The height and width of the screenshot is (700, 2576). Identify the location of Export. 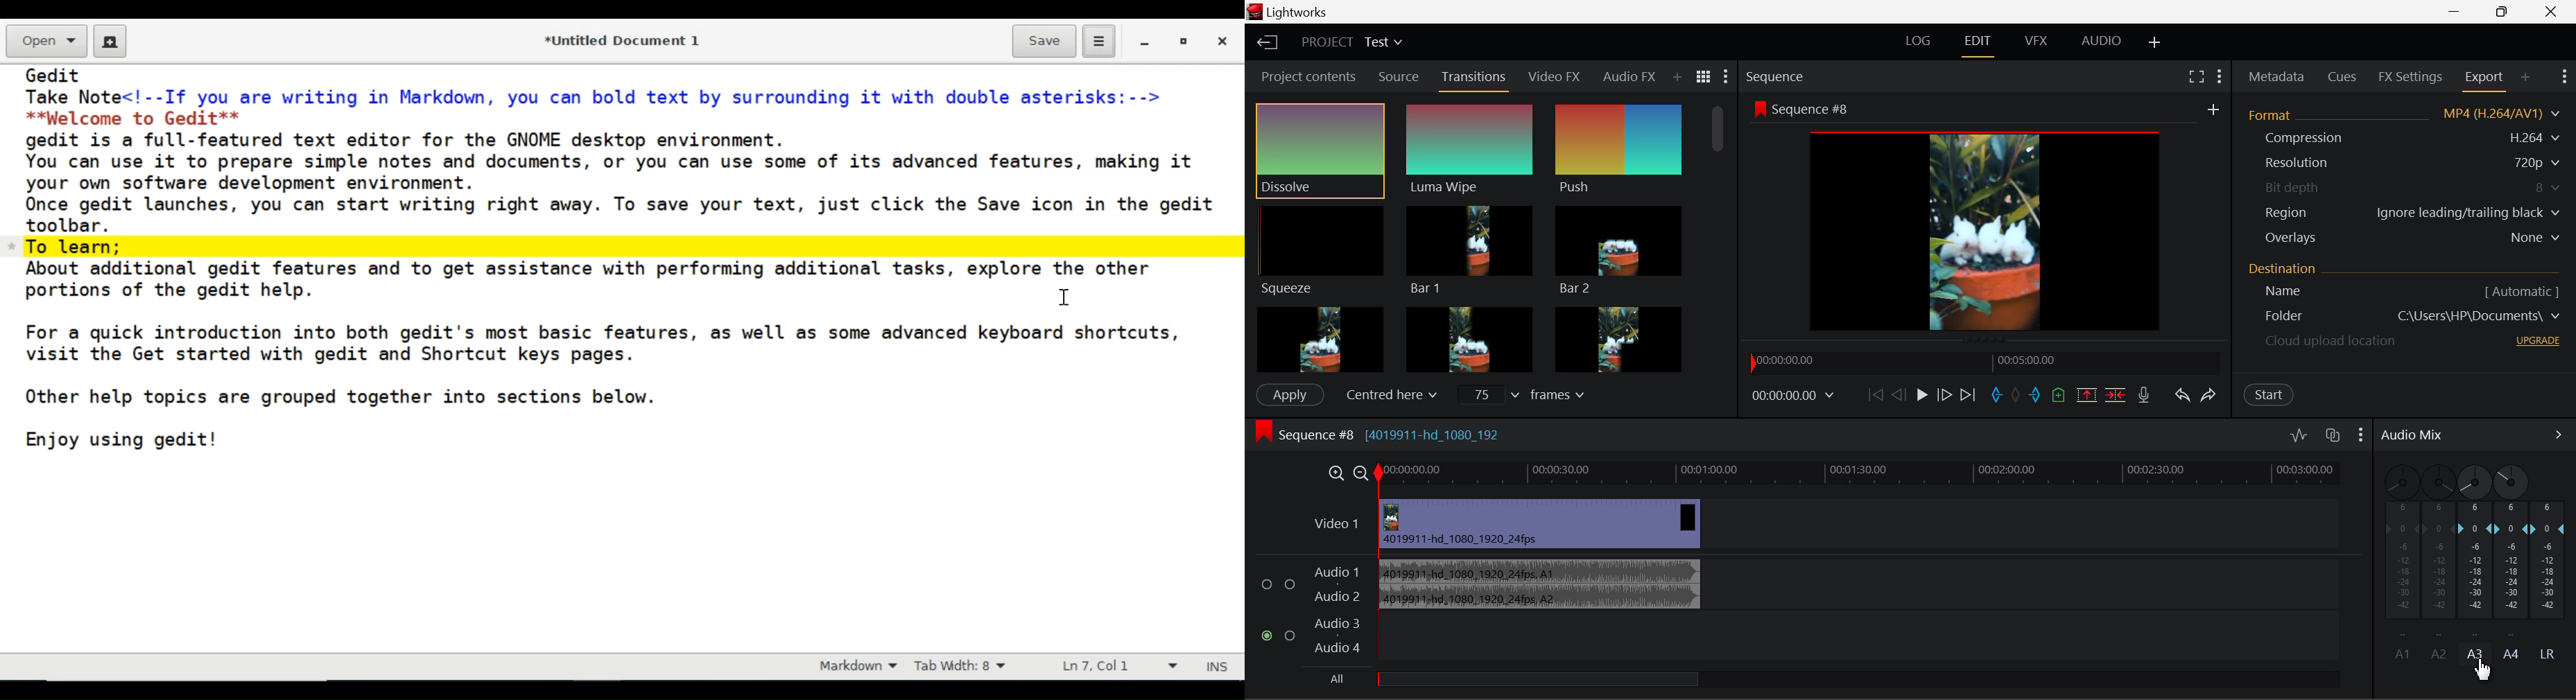
(2482, 80).